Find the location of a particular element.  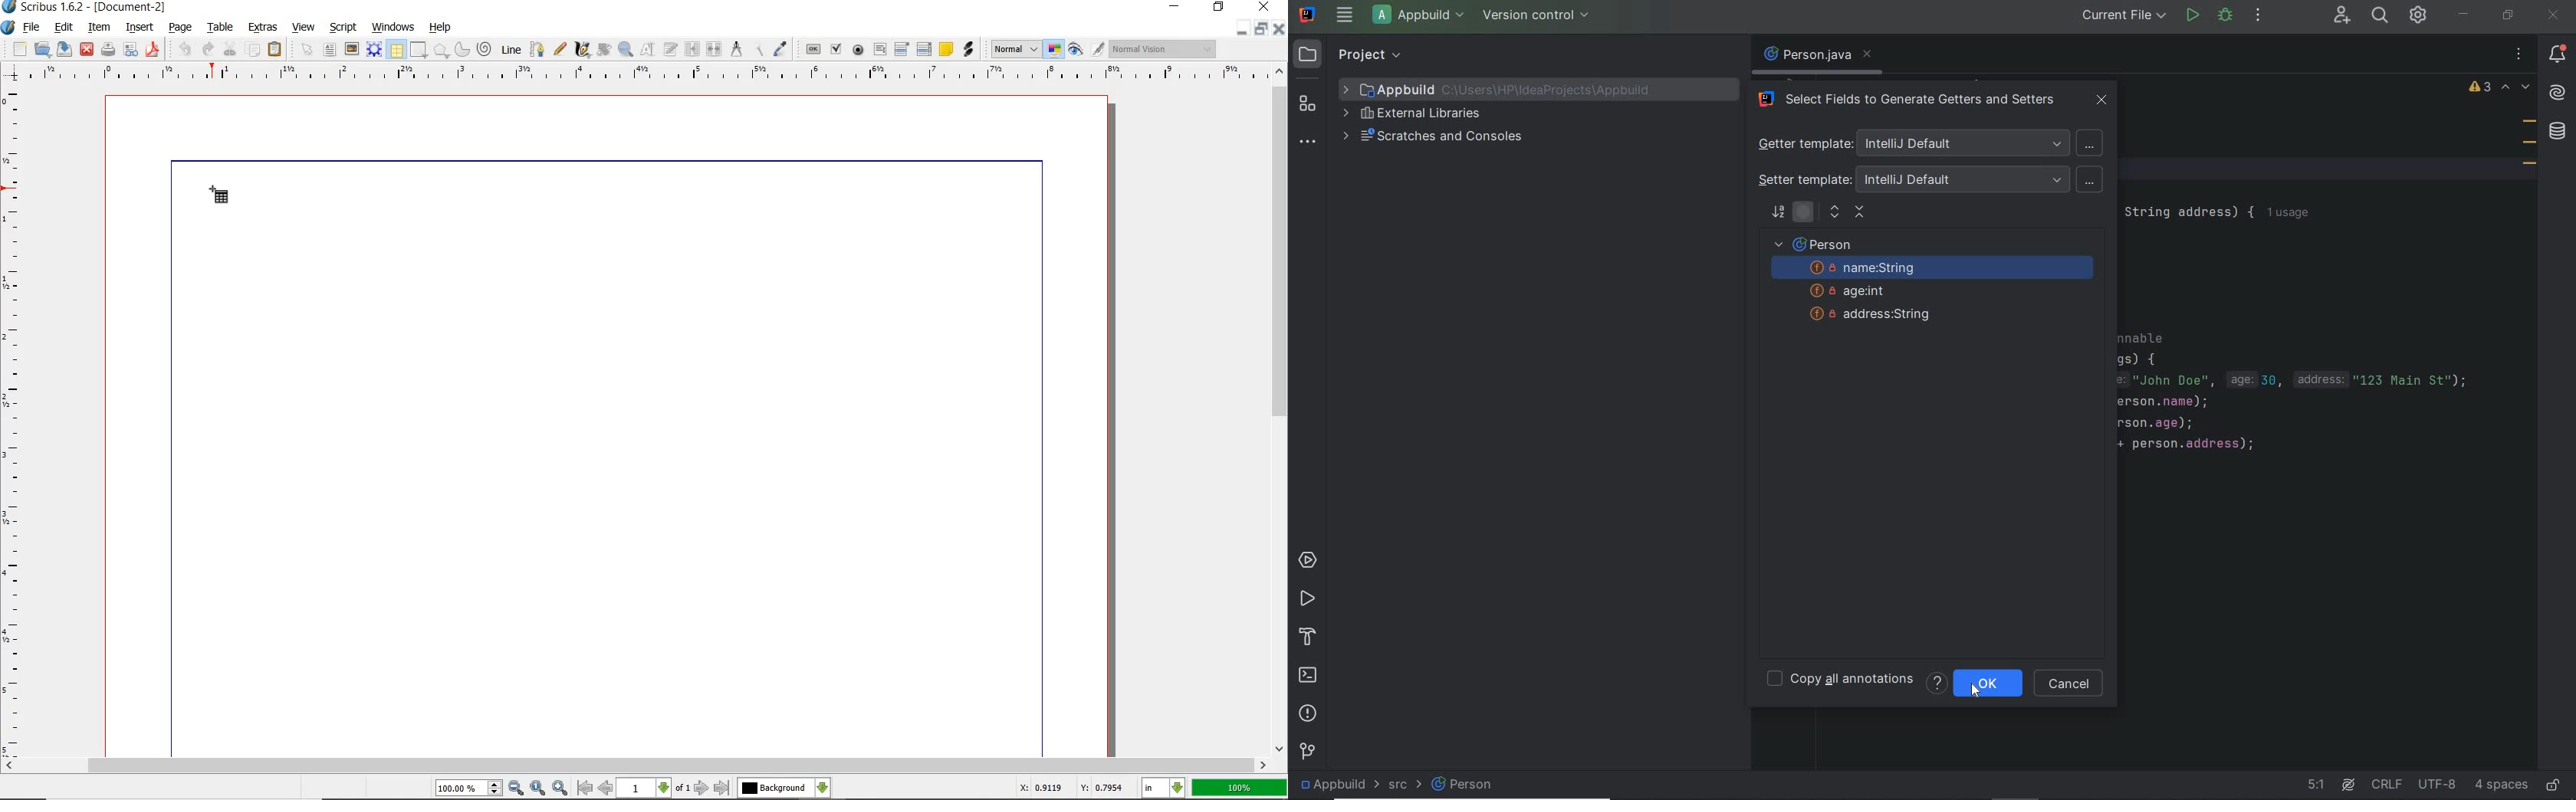

line is located at coordinates (511, 51).